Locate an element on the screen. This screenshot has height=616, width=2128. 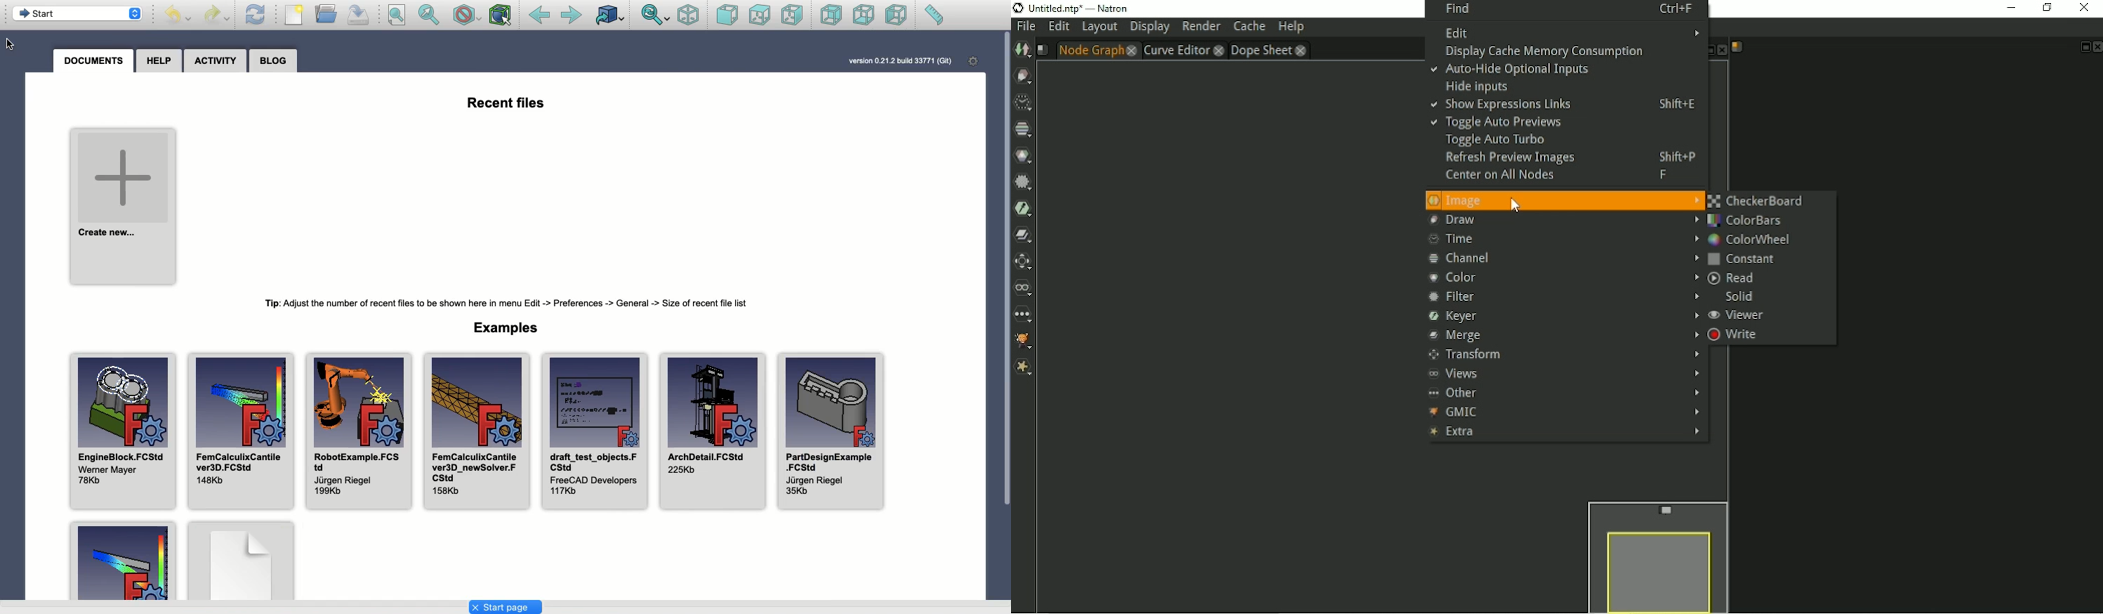
RobotExample.FCStd is located at coordinates (360, 431).